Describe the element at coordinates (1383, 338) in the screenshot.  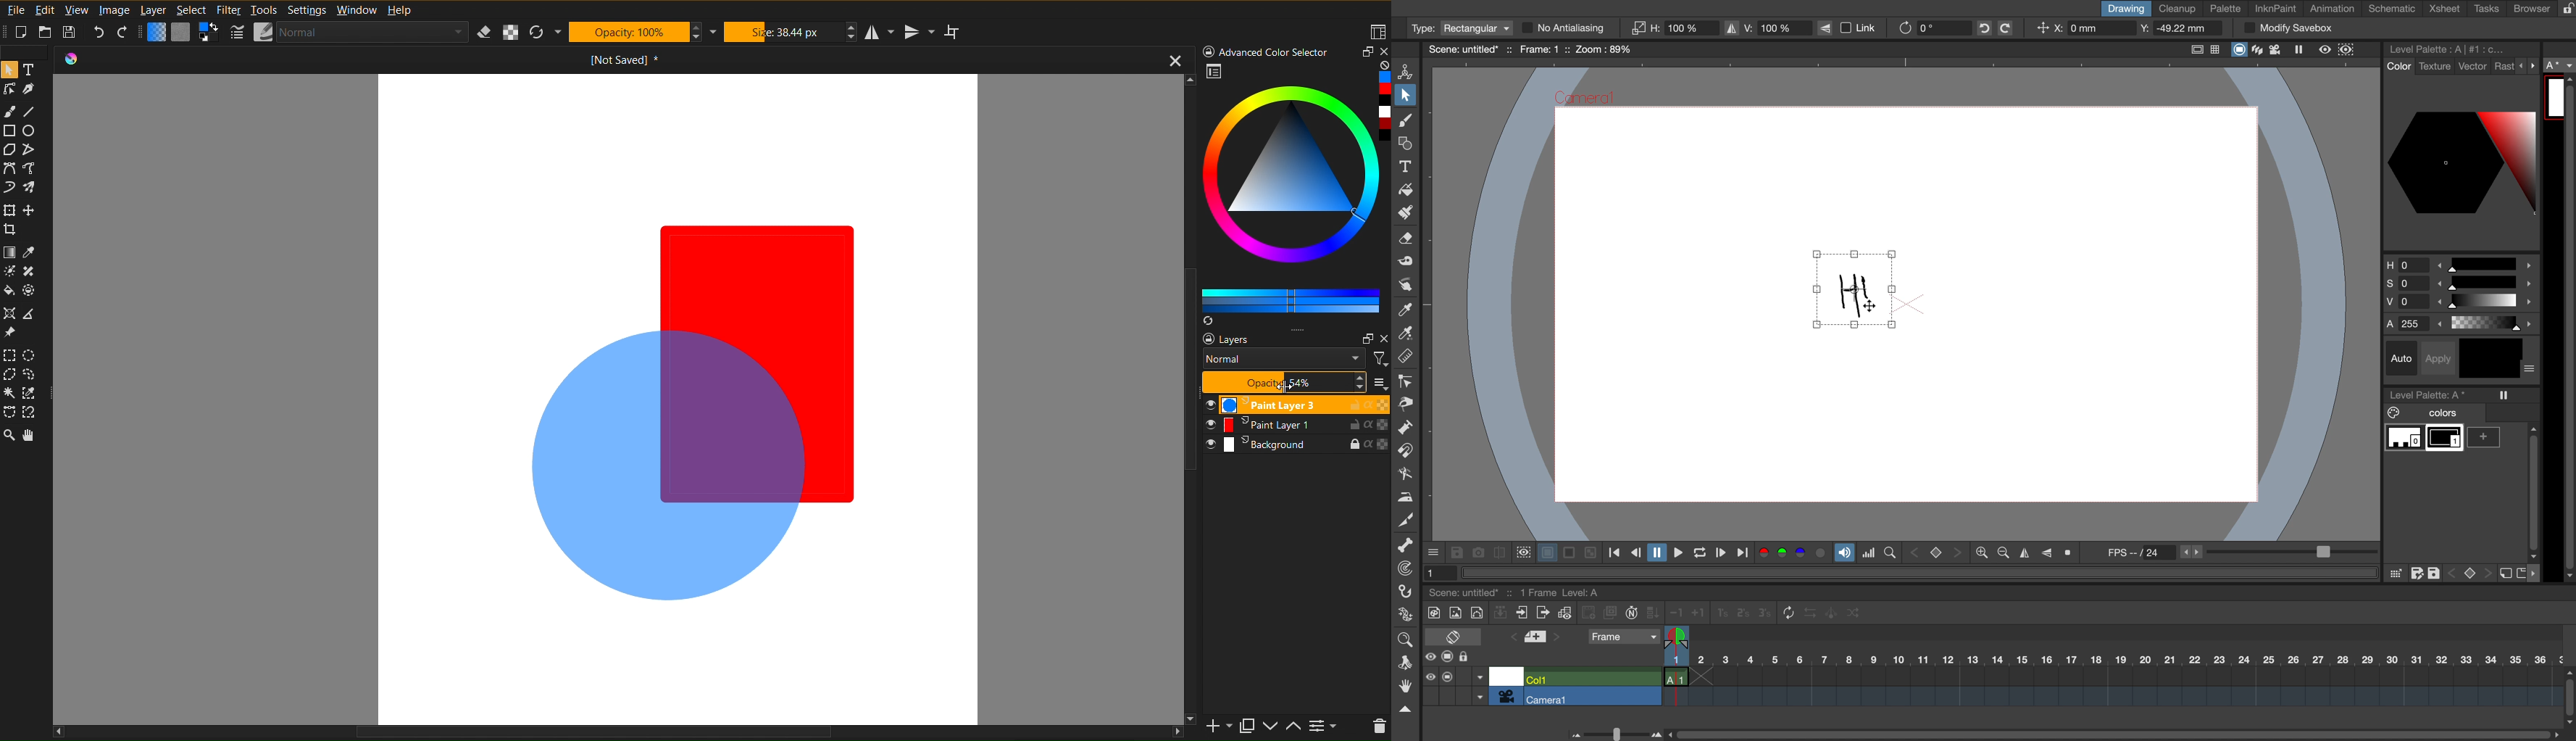
I see `close` at that location.